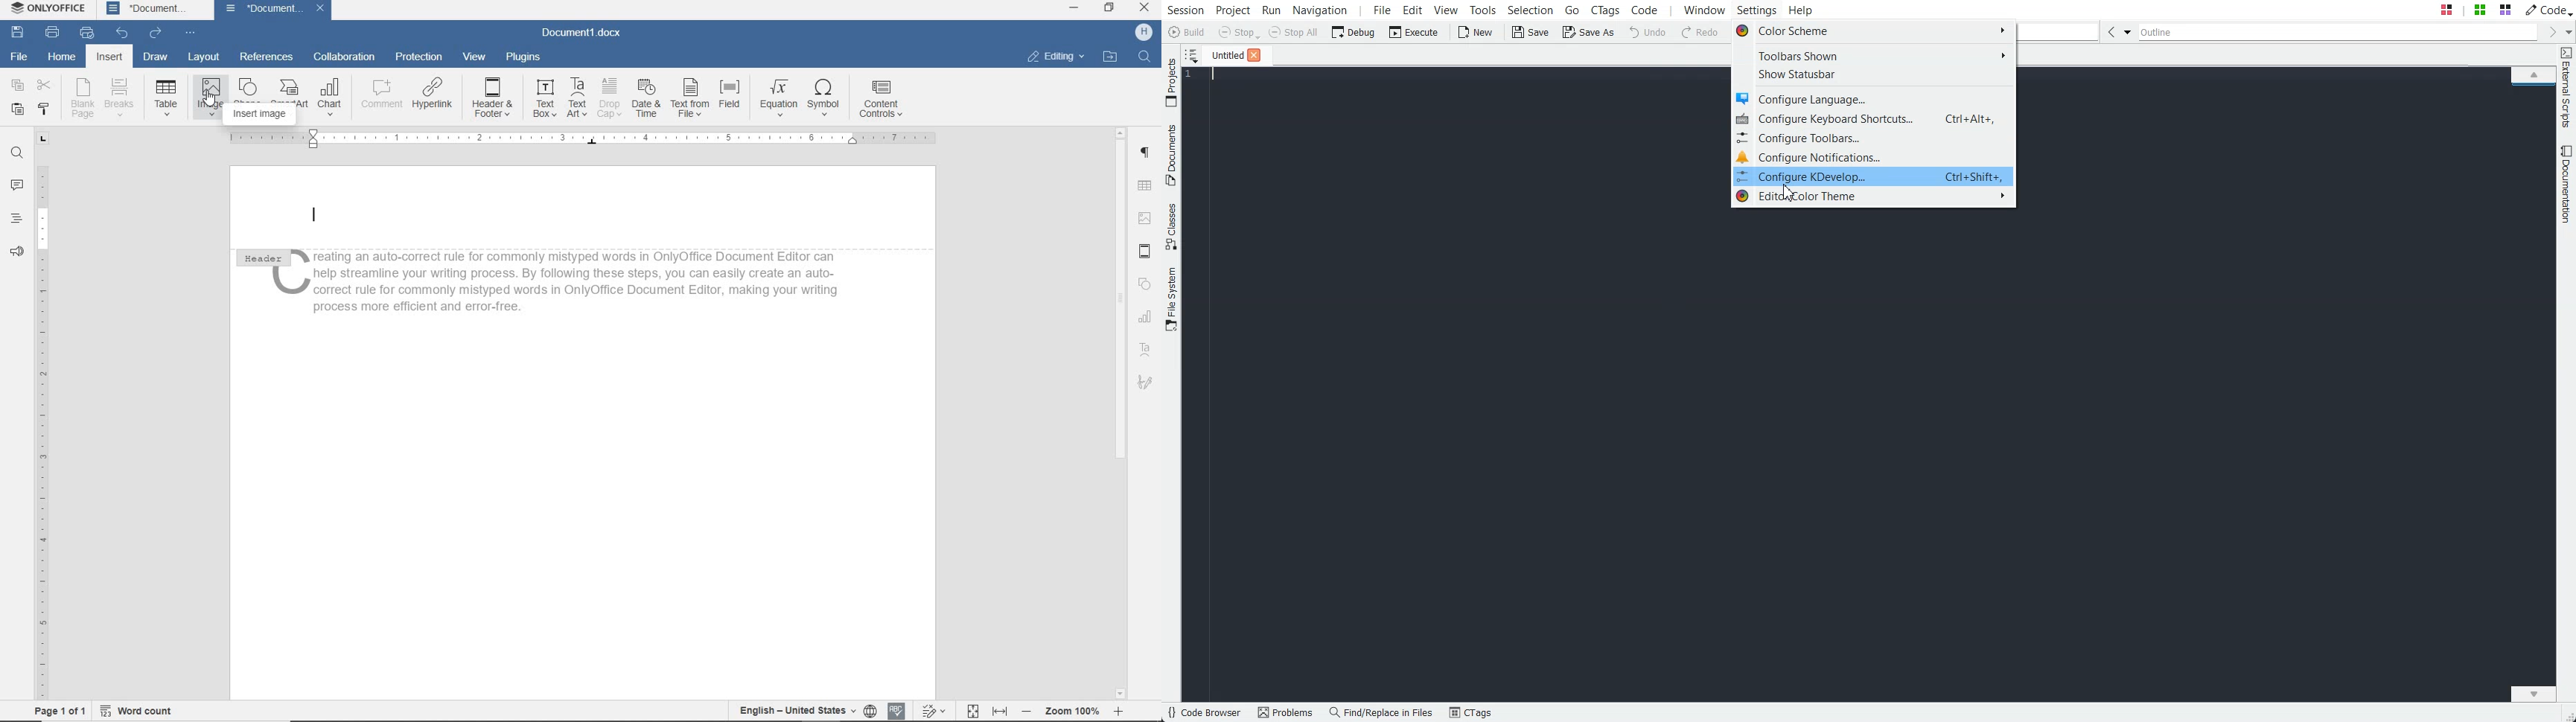 This screenshot has height=728, width=2576. I want to click on OPEN FILE LOCTION, so click(1111, 57).